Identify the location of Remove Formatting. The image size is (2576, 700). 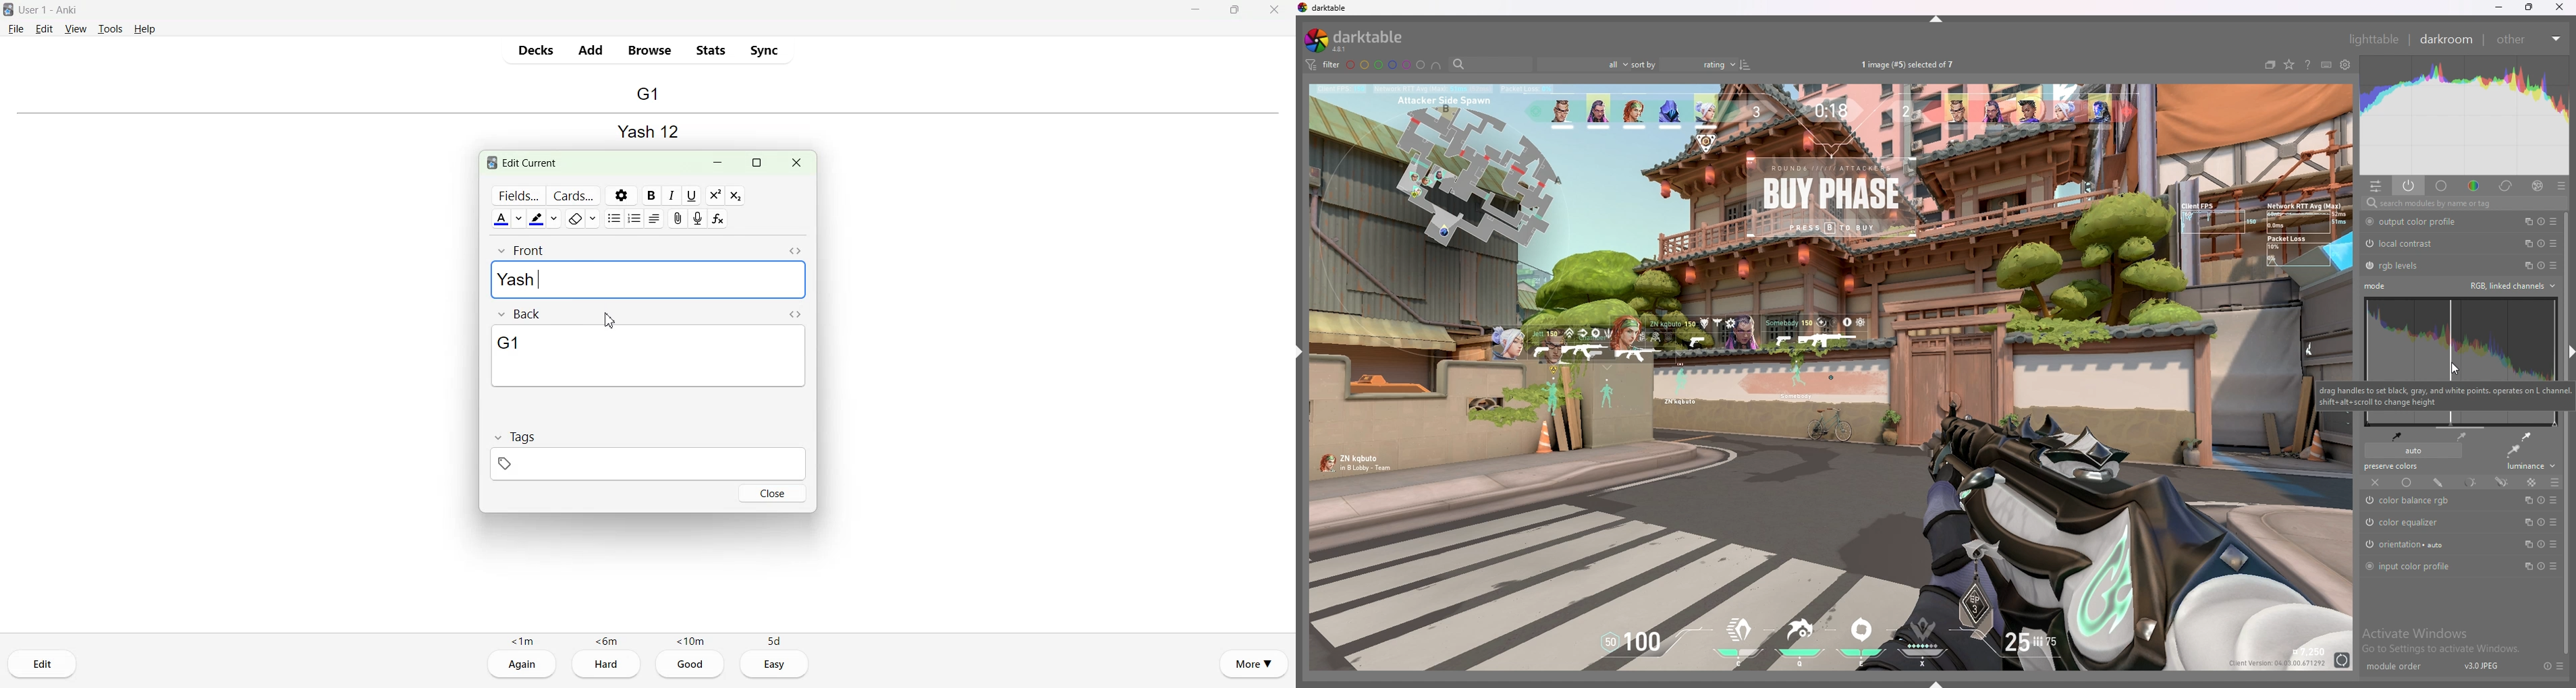
(576, 219).